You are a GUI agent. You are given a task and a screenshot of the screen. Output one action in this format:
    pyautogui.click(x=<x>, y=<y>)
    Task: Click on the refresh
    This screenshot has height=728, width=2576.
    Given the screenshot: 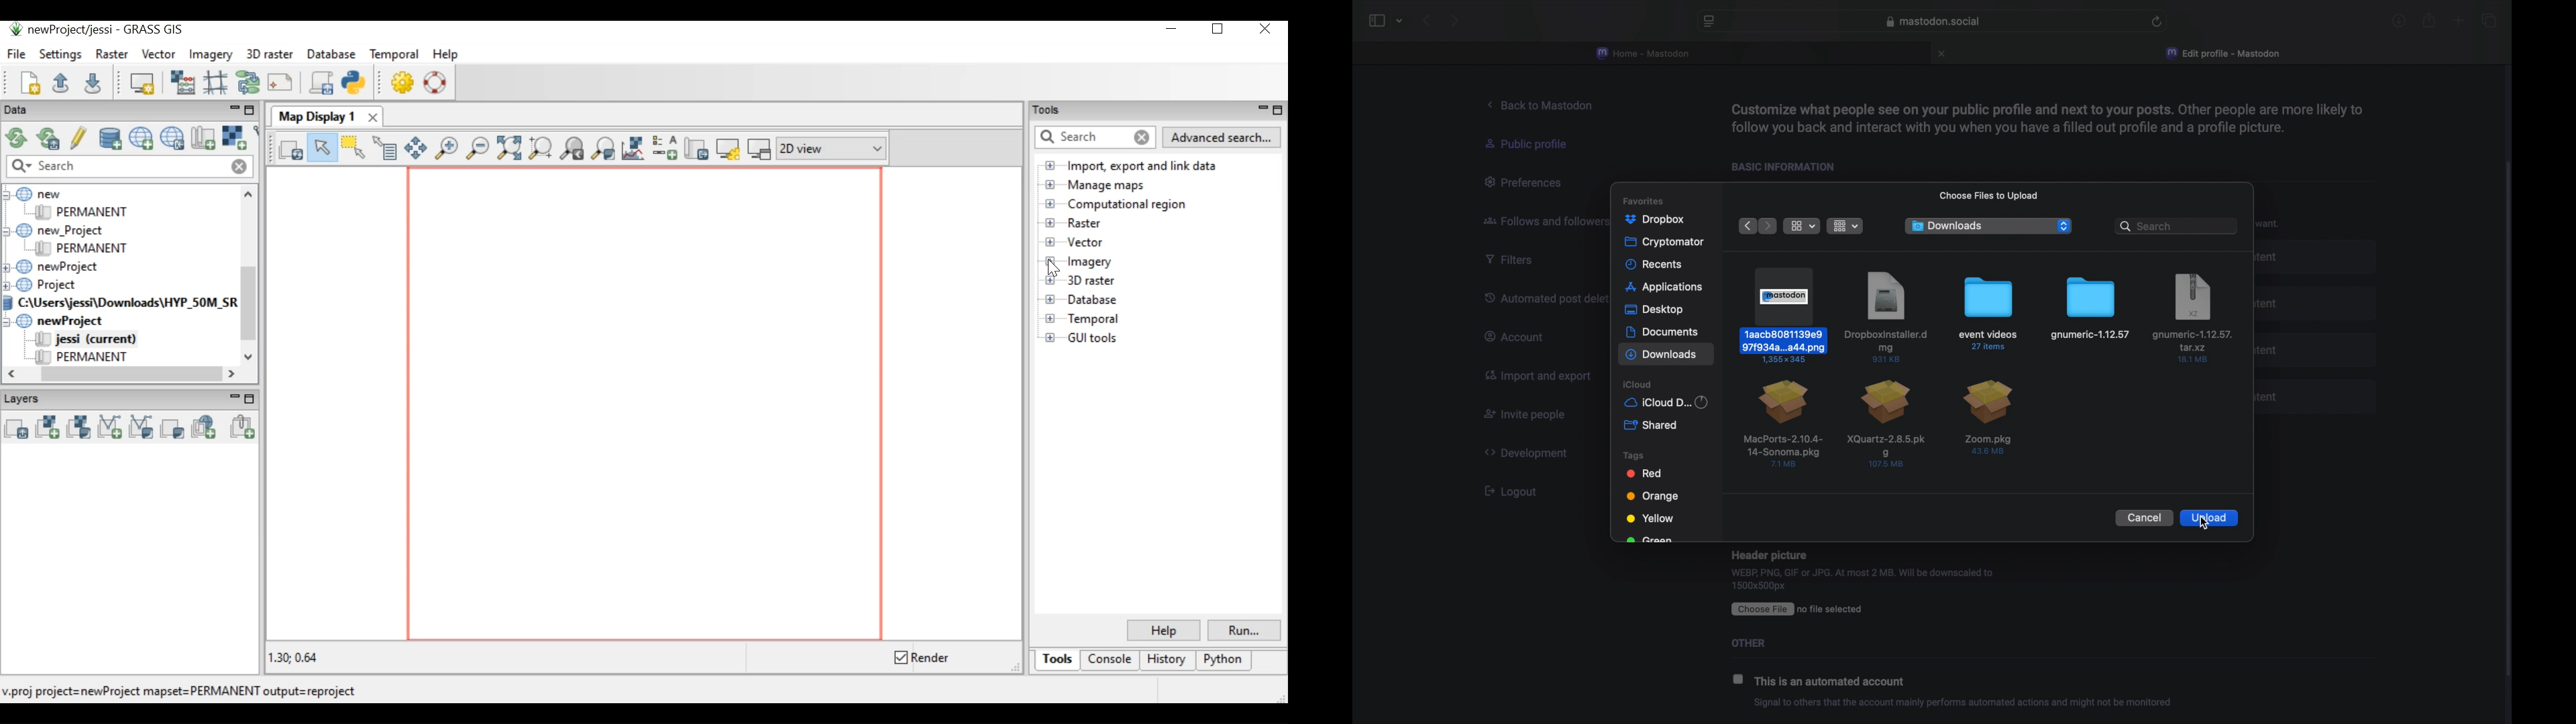 What is the action you would take?
    pyautogui.click(x=2157, y=21)
    